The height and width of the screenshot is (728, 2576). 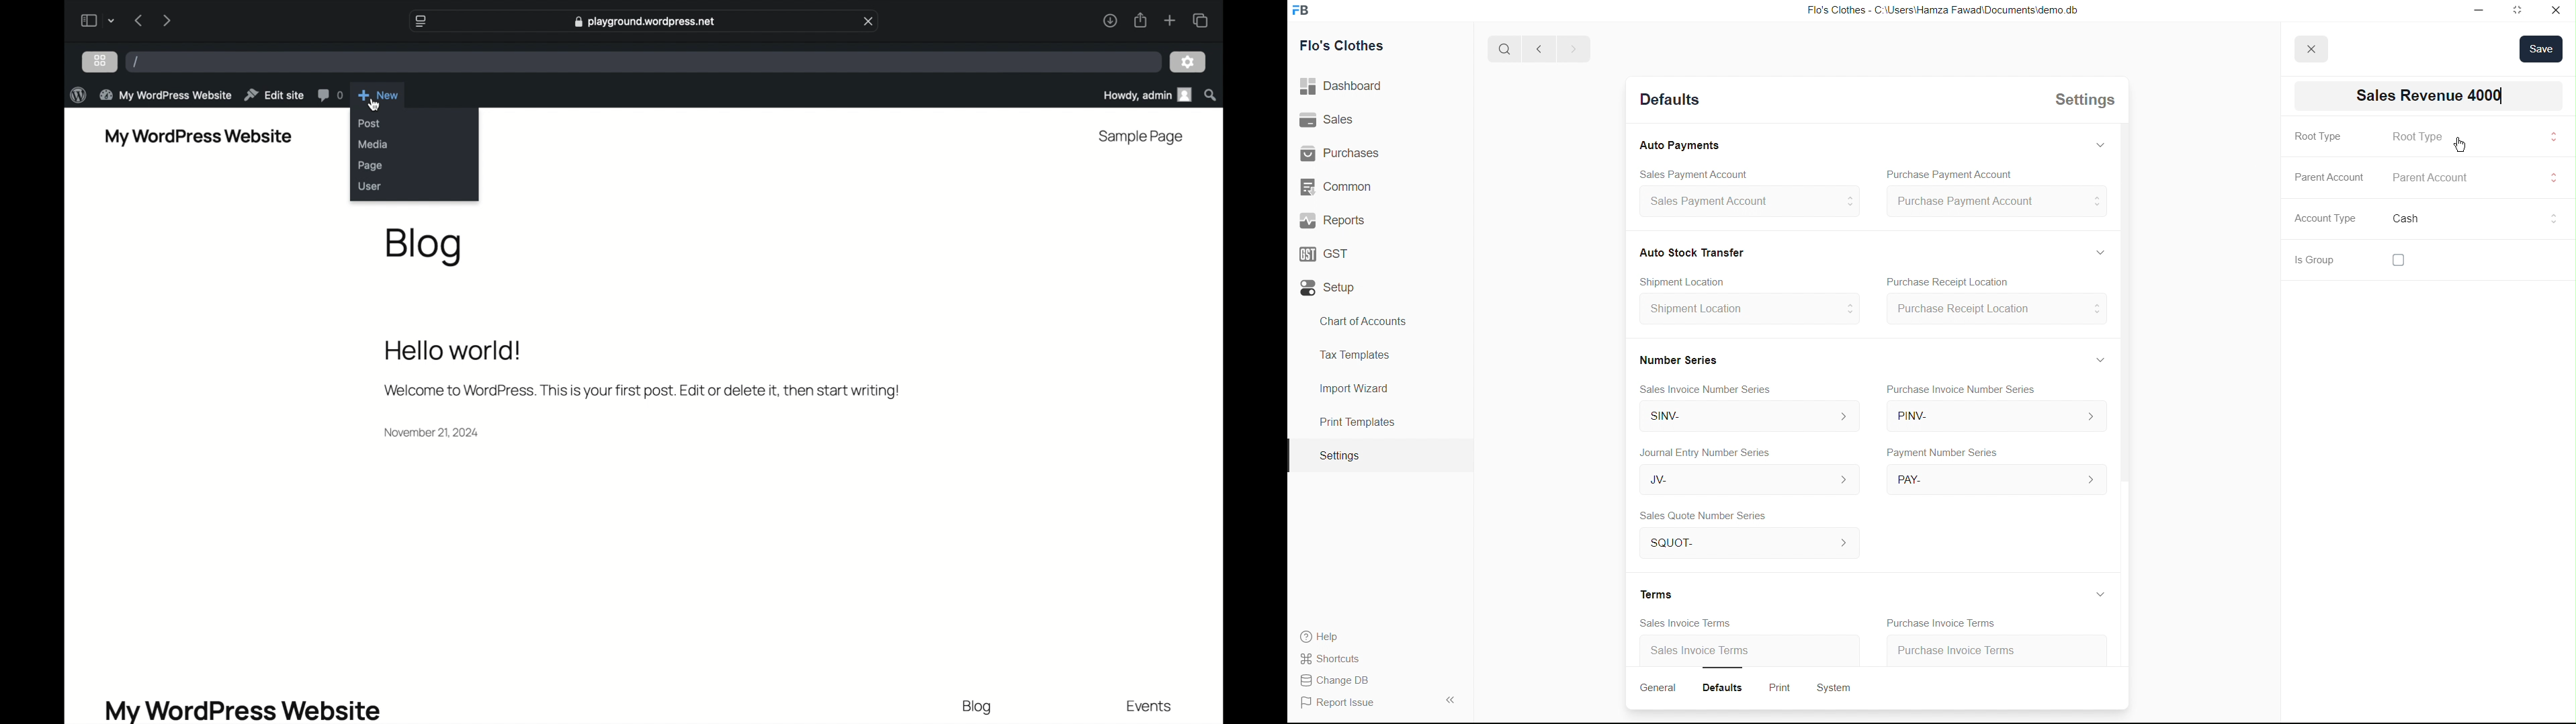 What do you see at coordinates (1748, 314) in the screenshot?
I see `Shipment Location` at bounding box center [1748, 314].